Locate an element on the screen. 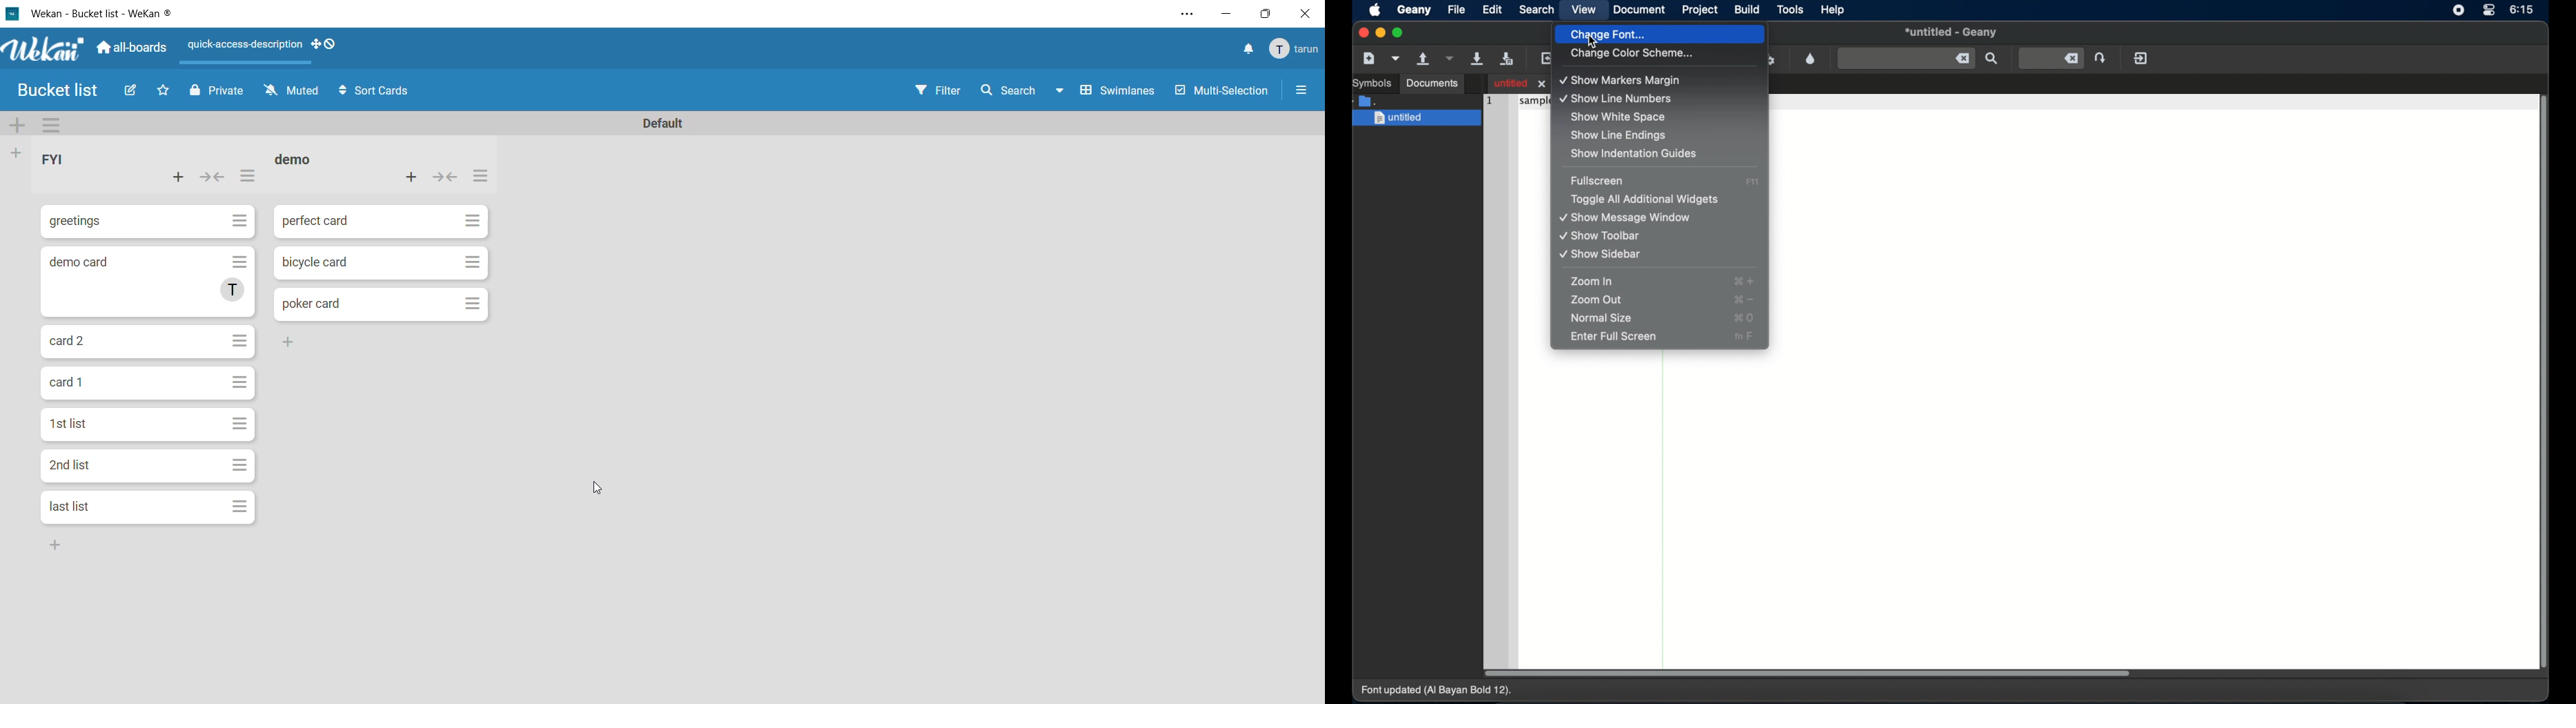 This screenshot has height=728, width=2576. 2nd list is located at coordinates (152, 467).